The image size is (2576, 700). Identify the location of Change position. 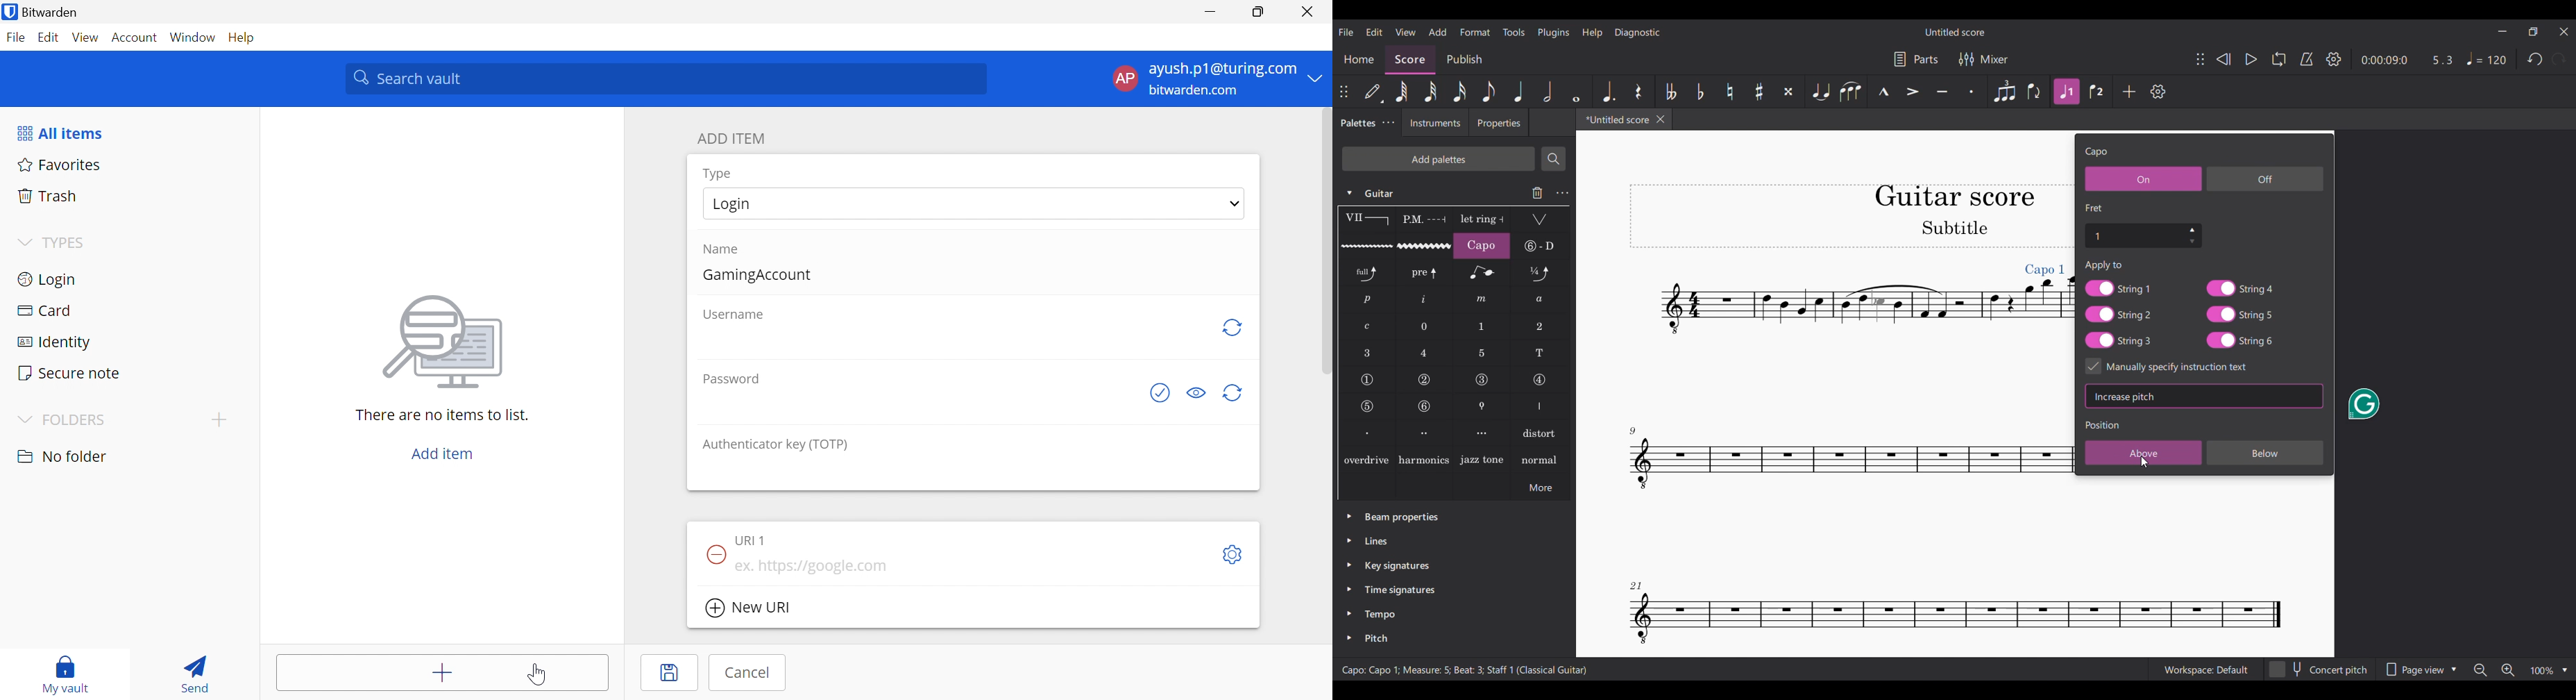
(1343, 91).